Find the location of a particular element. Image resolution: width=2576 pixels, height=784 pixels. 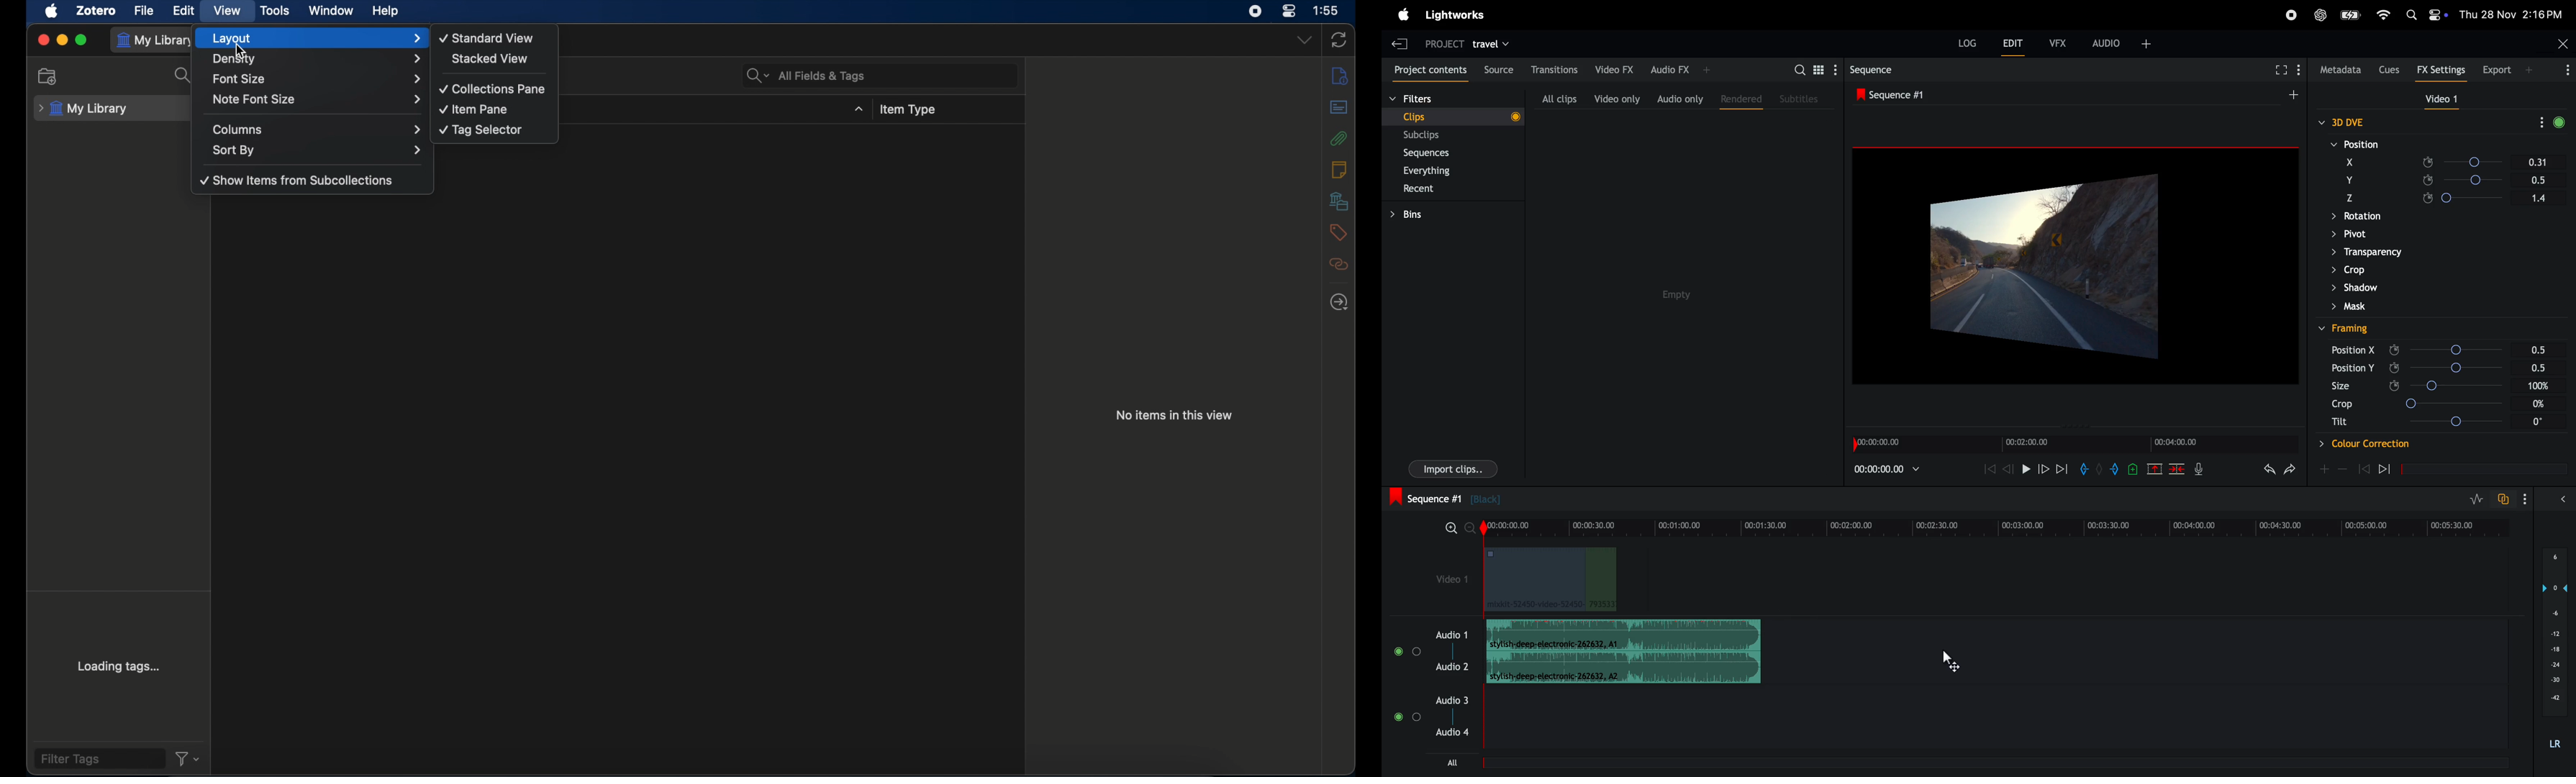

date and time is located at coordinates (2516, 13).